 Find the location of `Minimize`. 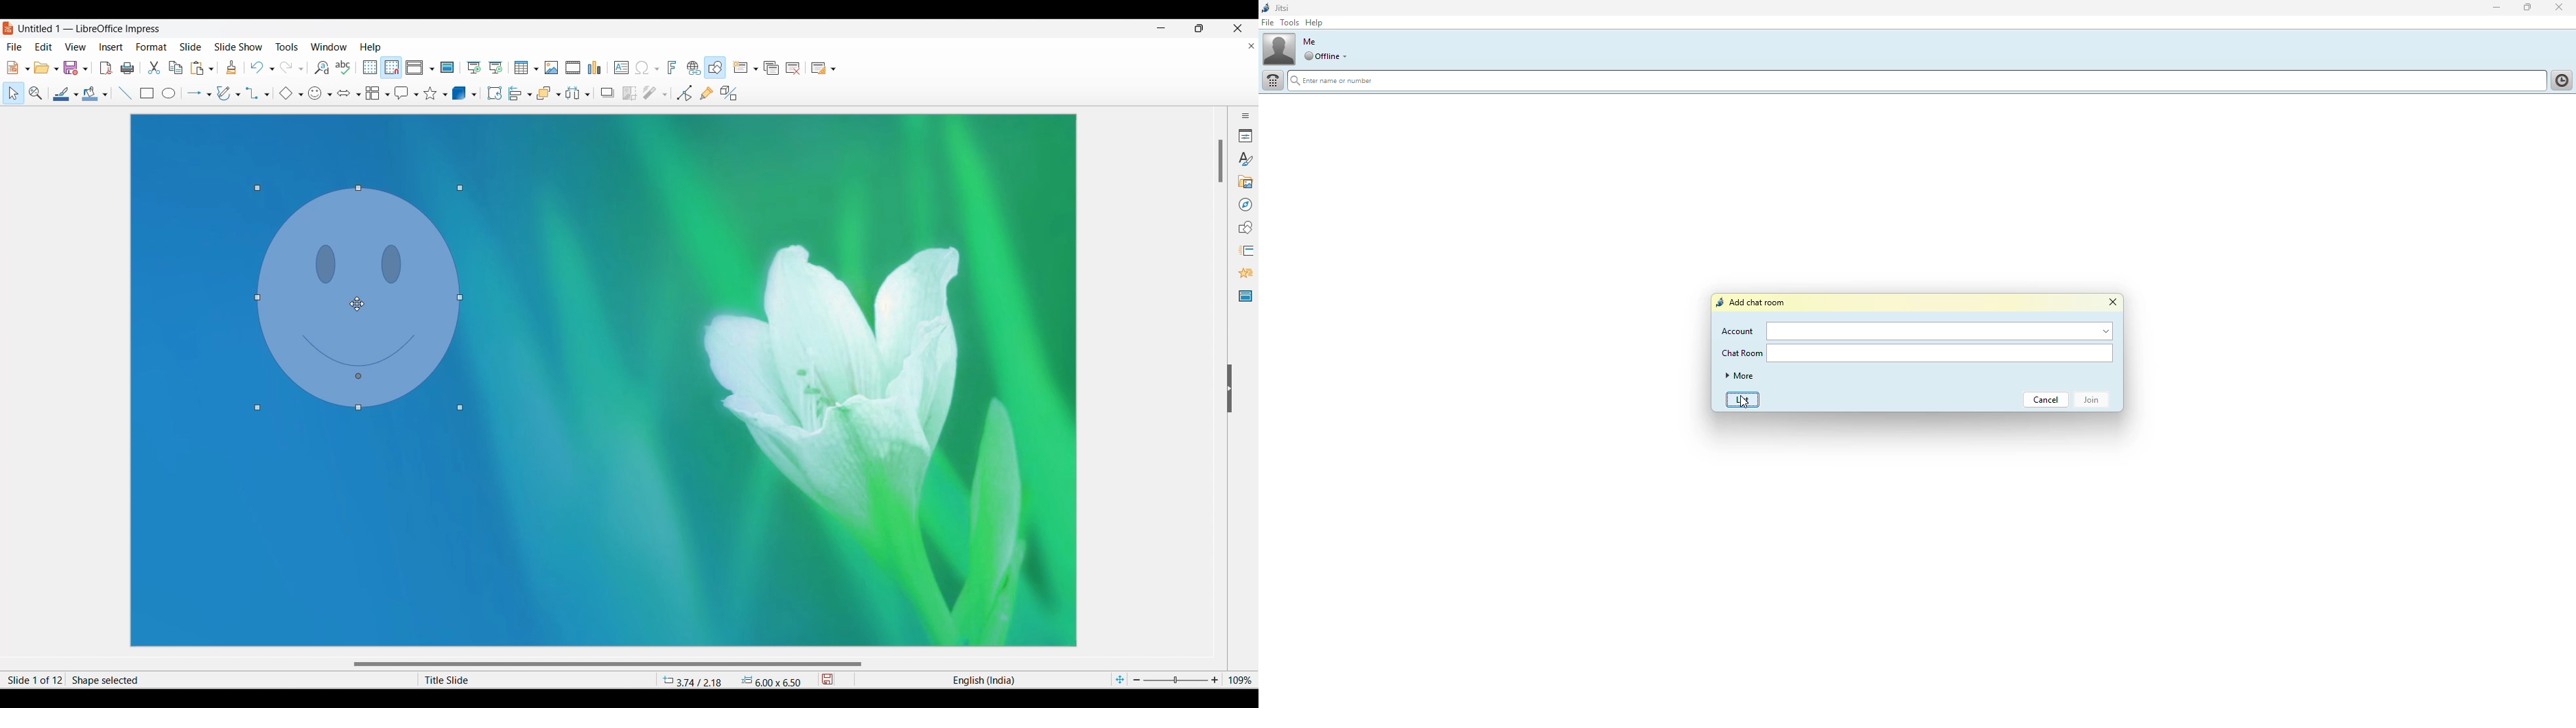

Minimize is located at coordinates (1162, 28).